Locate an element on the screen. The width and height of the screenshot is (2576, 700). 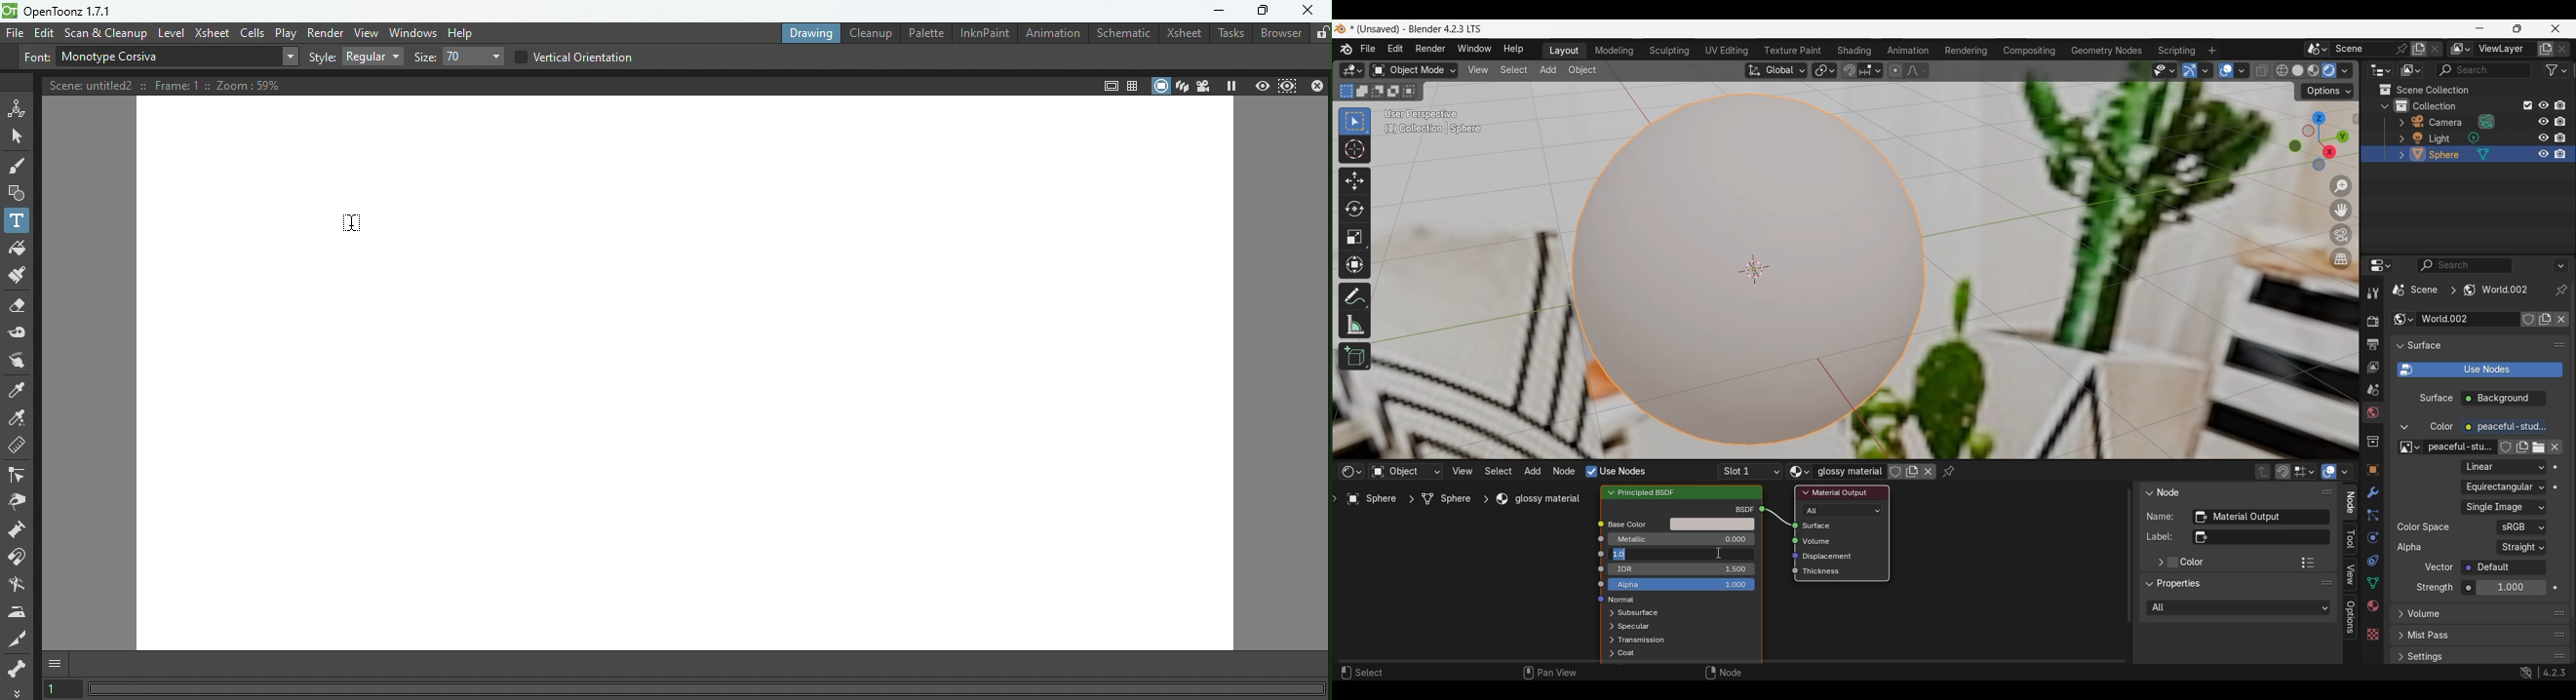
Viewport shading: rendered is located at coordinates (2329, 70).